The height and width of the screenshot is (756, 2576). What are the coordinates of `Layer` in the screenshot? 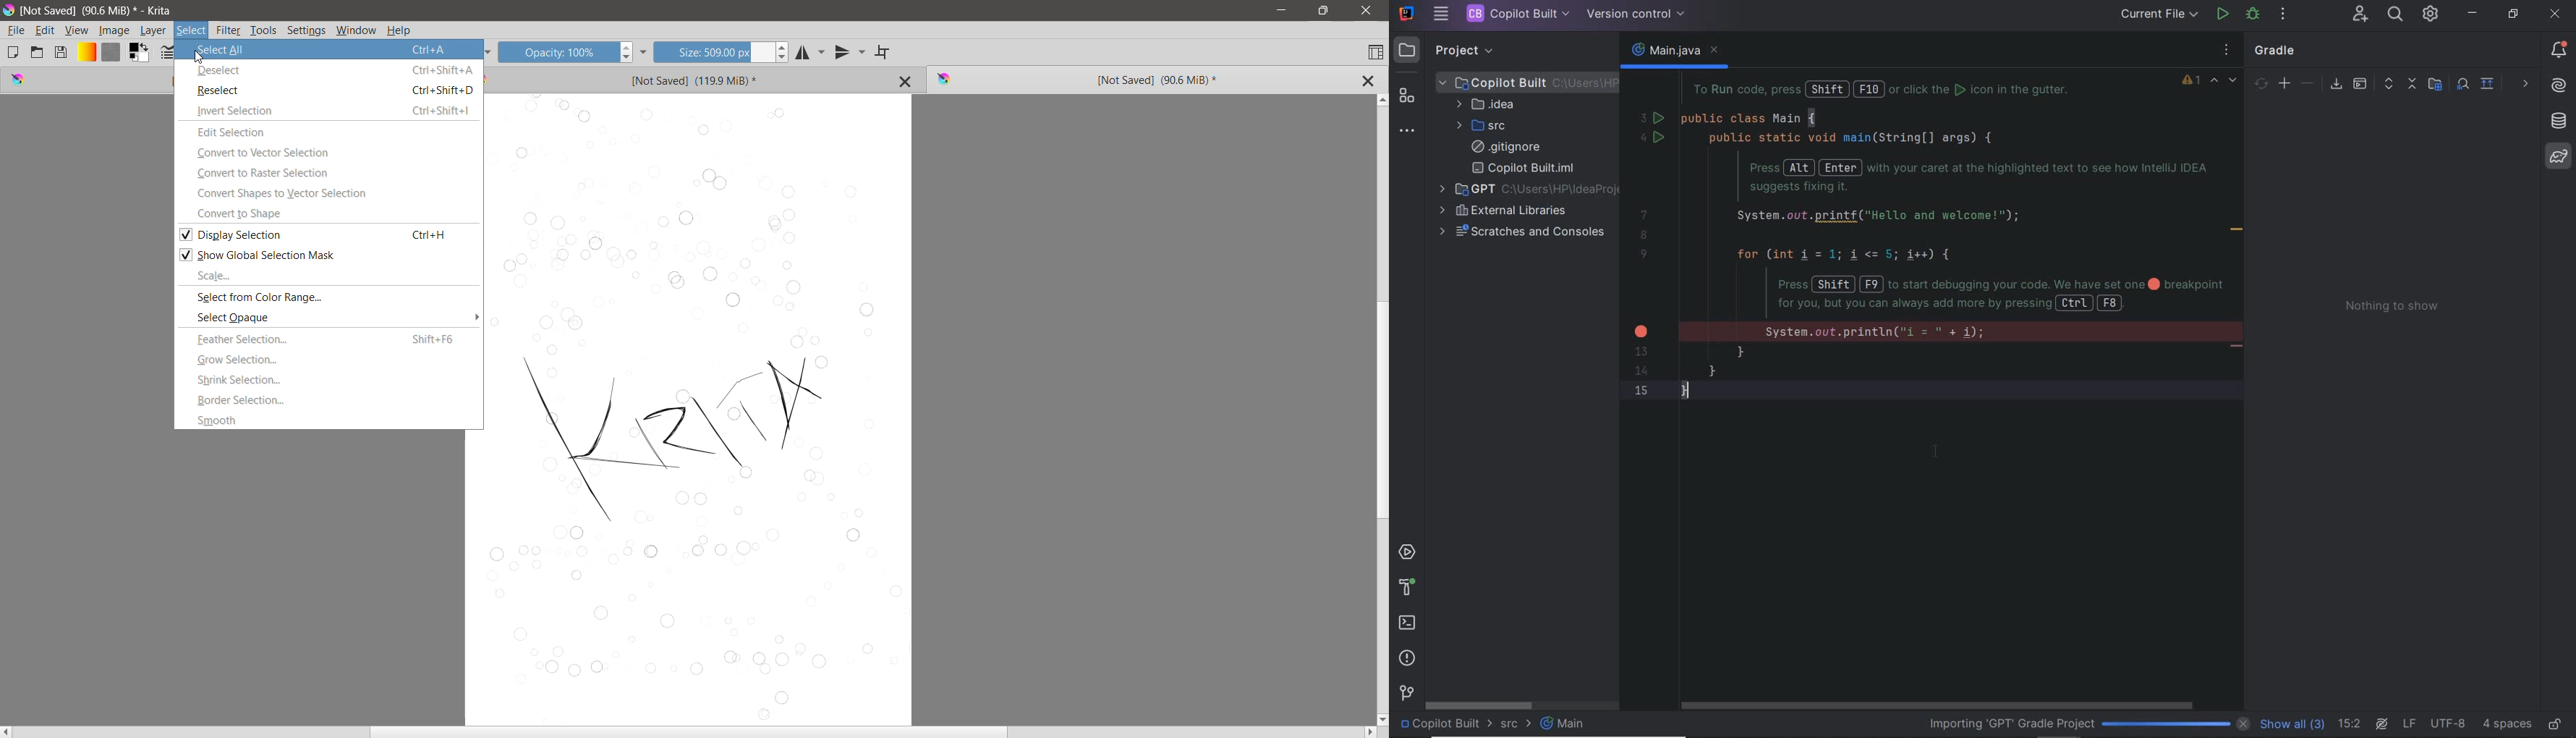 It's located at (154, 30).